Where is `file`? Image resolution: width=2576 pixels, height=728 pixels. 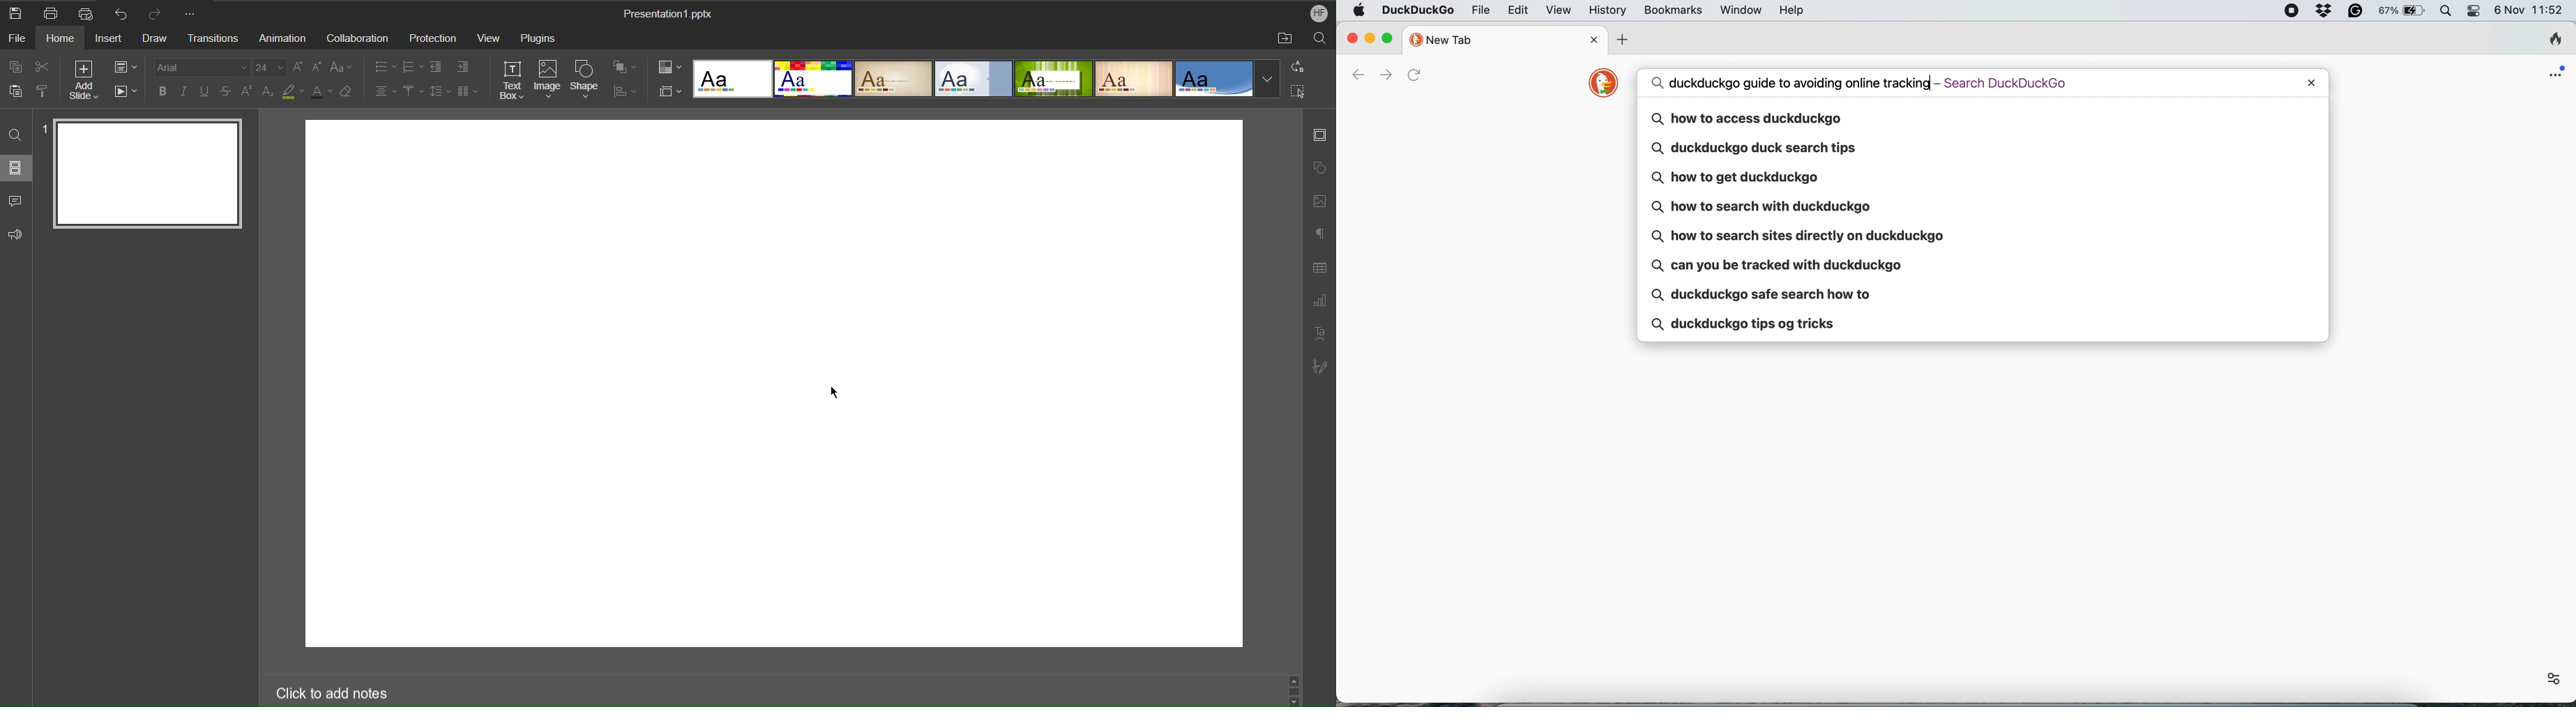 file is located at coordinates (1478, 11).